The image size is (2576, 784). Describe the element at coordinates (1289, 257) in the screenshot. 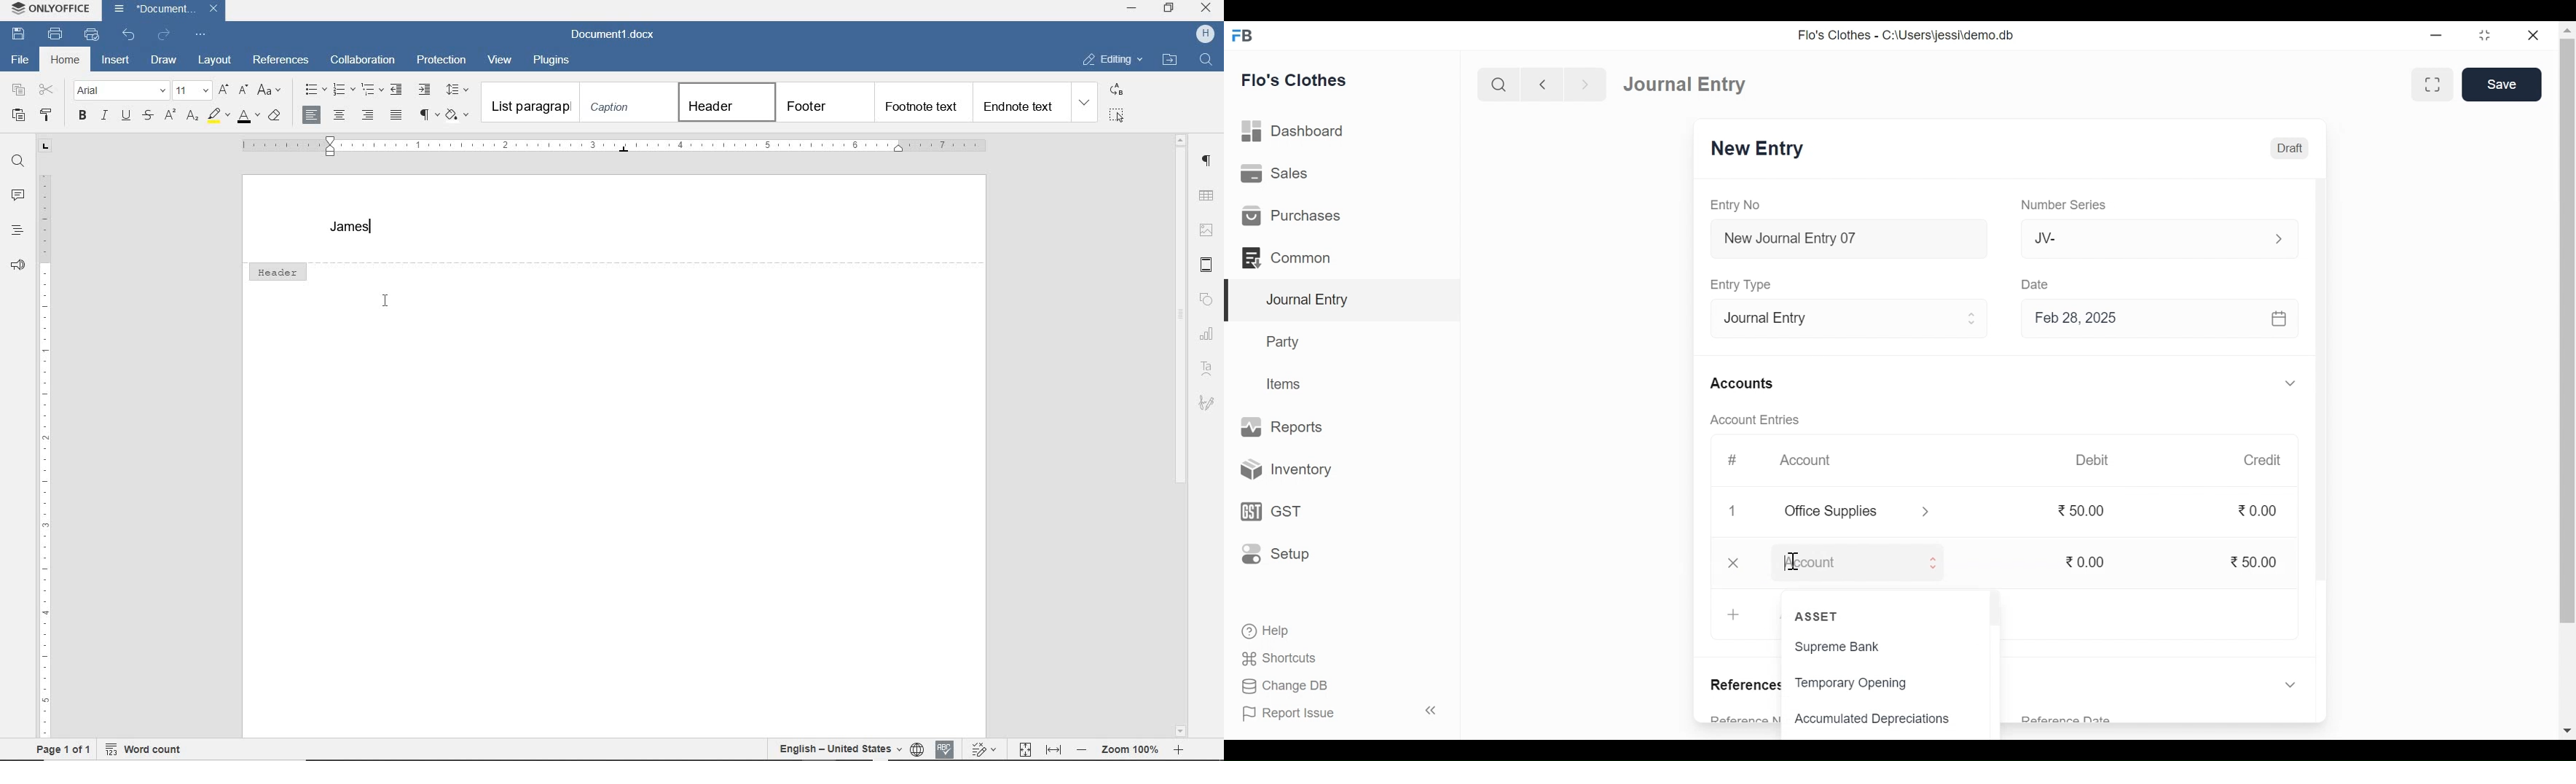

I see `Common` at that location.